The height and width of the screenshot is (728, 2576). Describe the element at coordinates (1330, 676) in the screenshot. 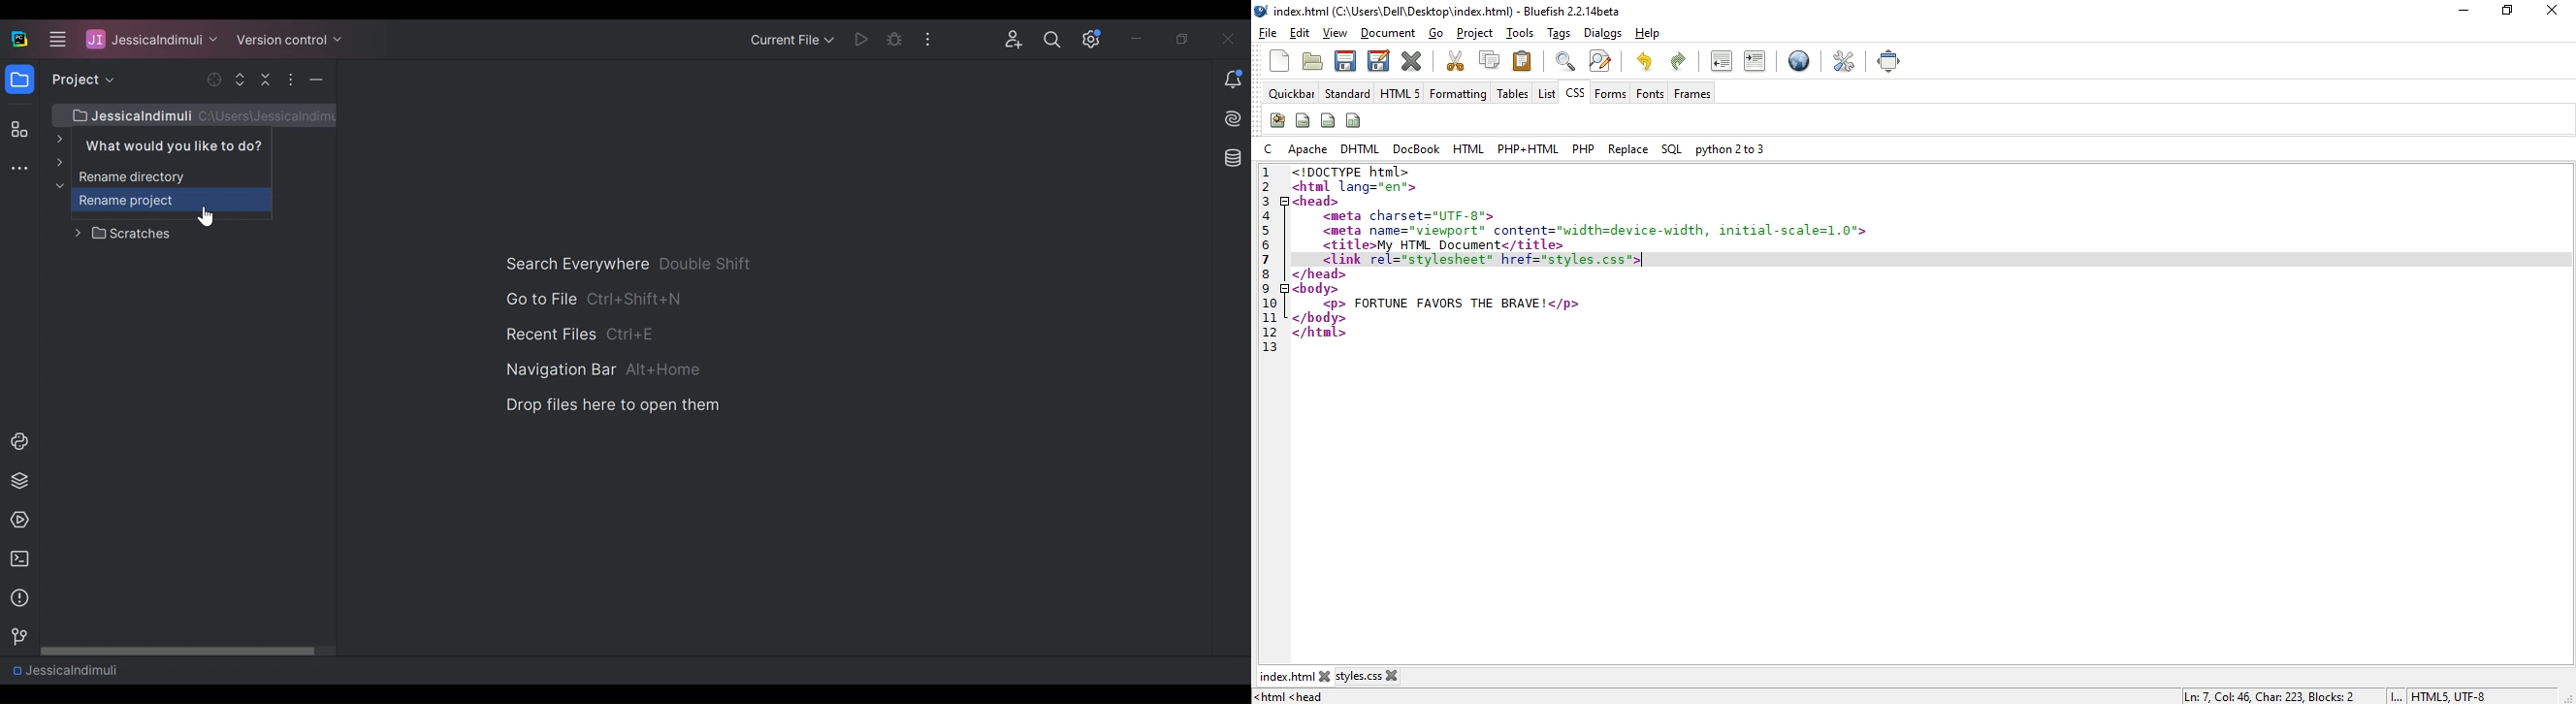

I see `close` at that location.